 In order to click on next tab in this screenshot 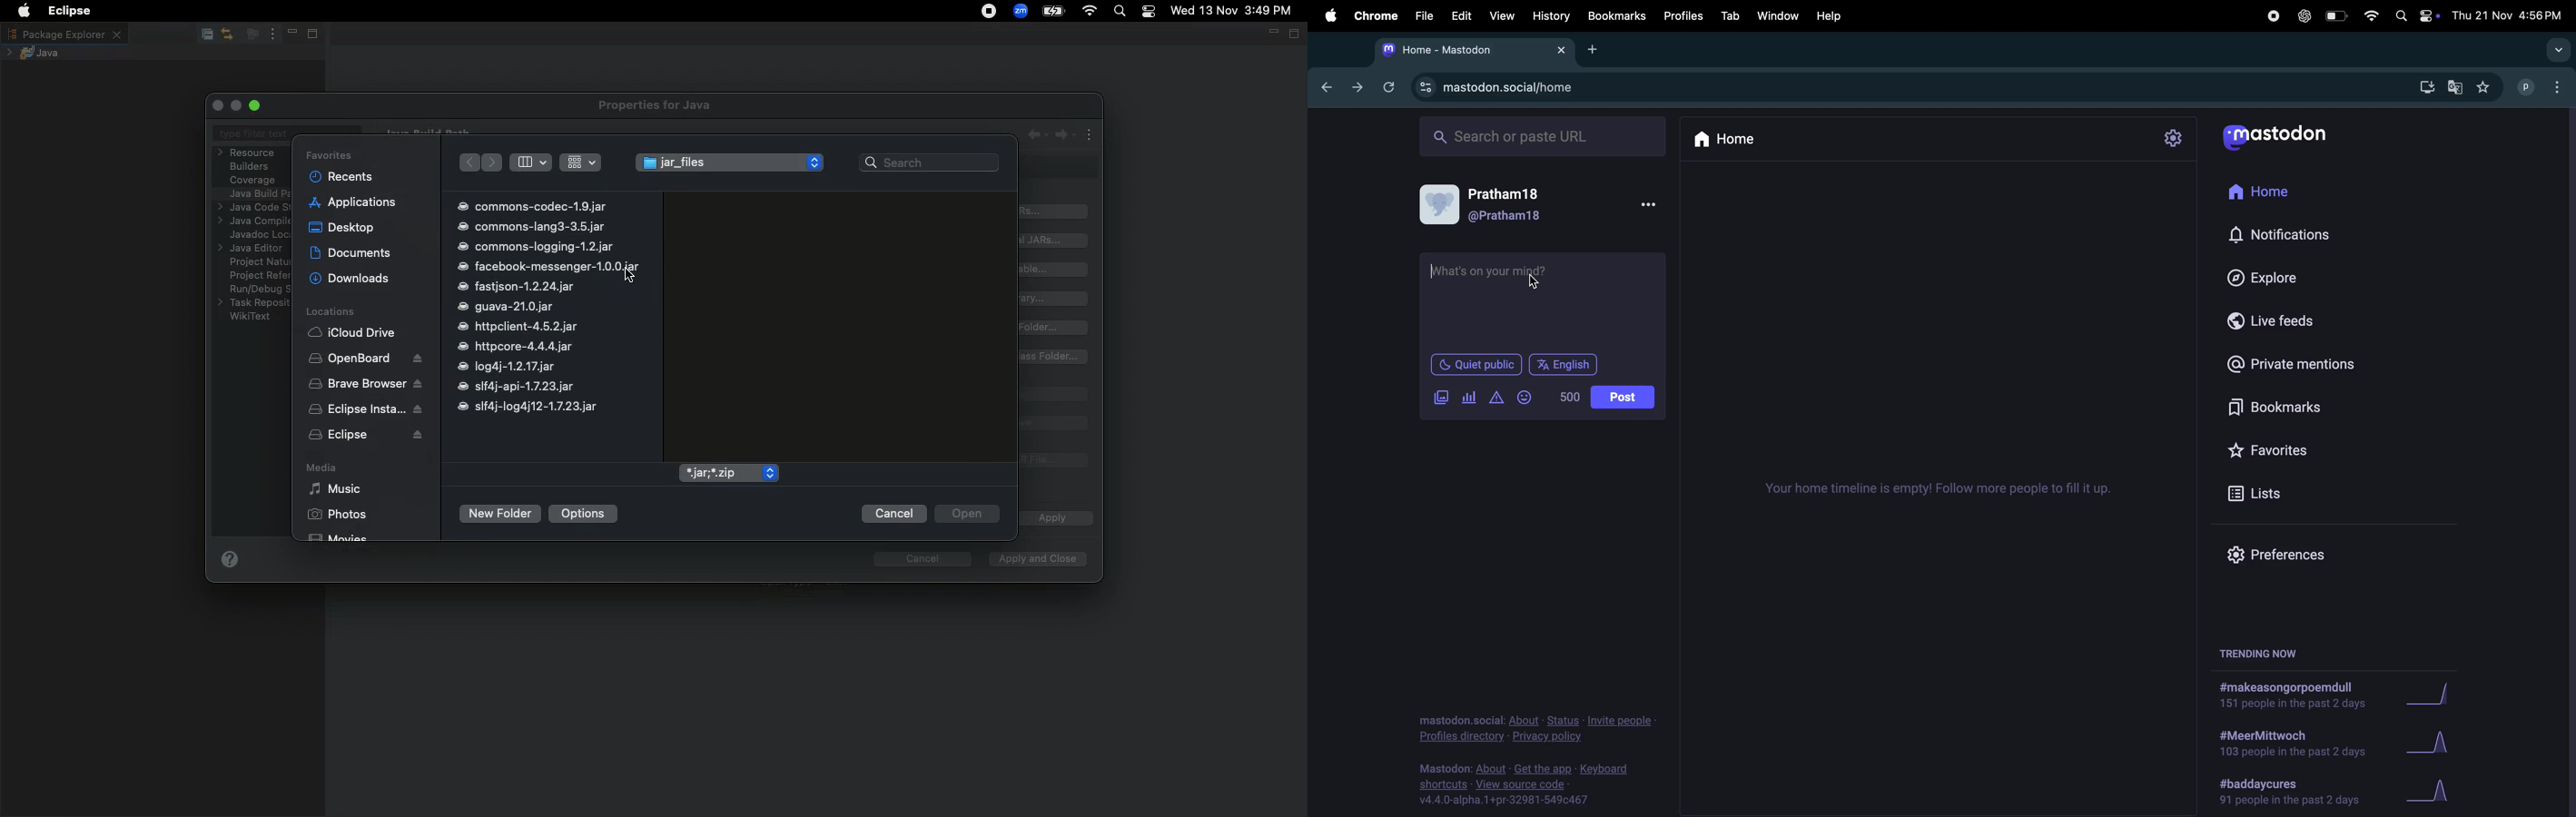, I will do `click(1358, 88)`.